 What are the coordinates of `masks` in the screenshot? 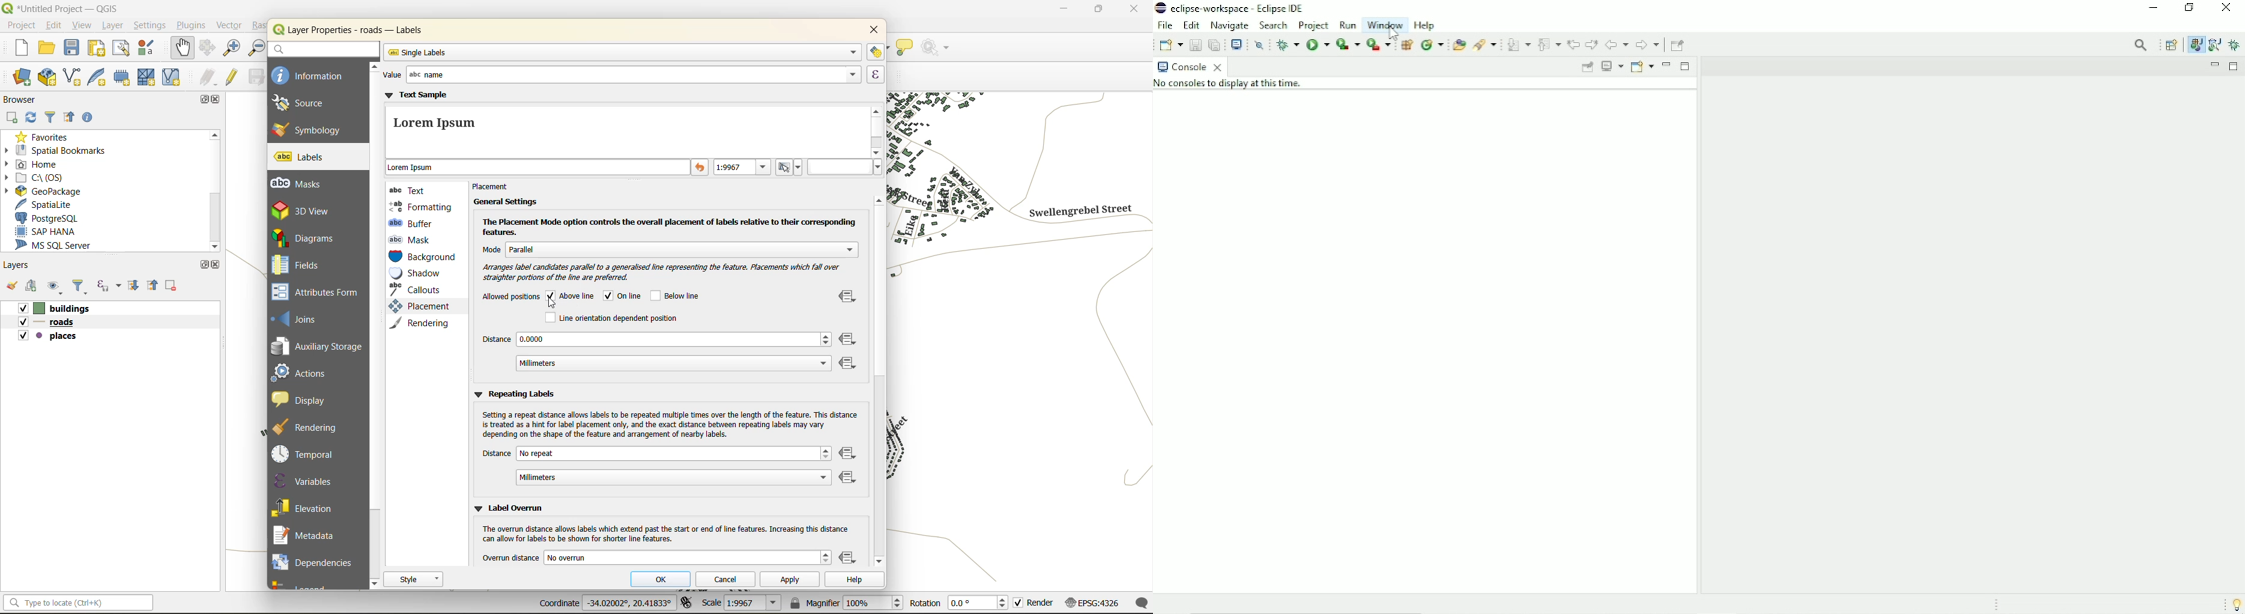 It's located at (303, 184).